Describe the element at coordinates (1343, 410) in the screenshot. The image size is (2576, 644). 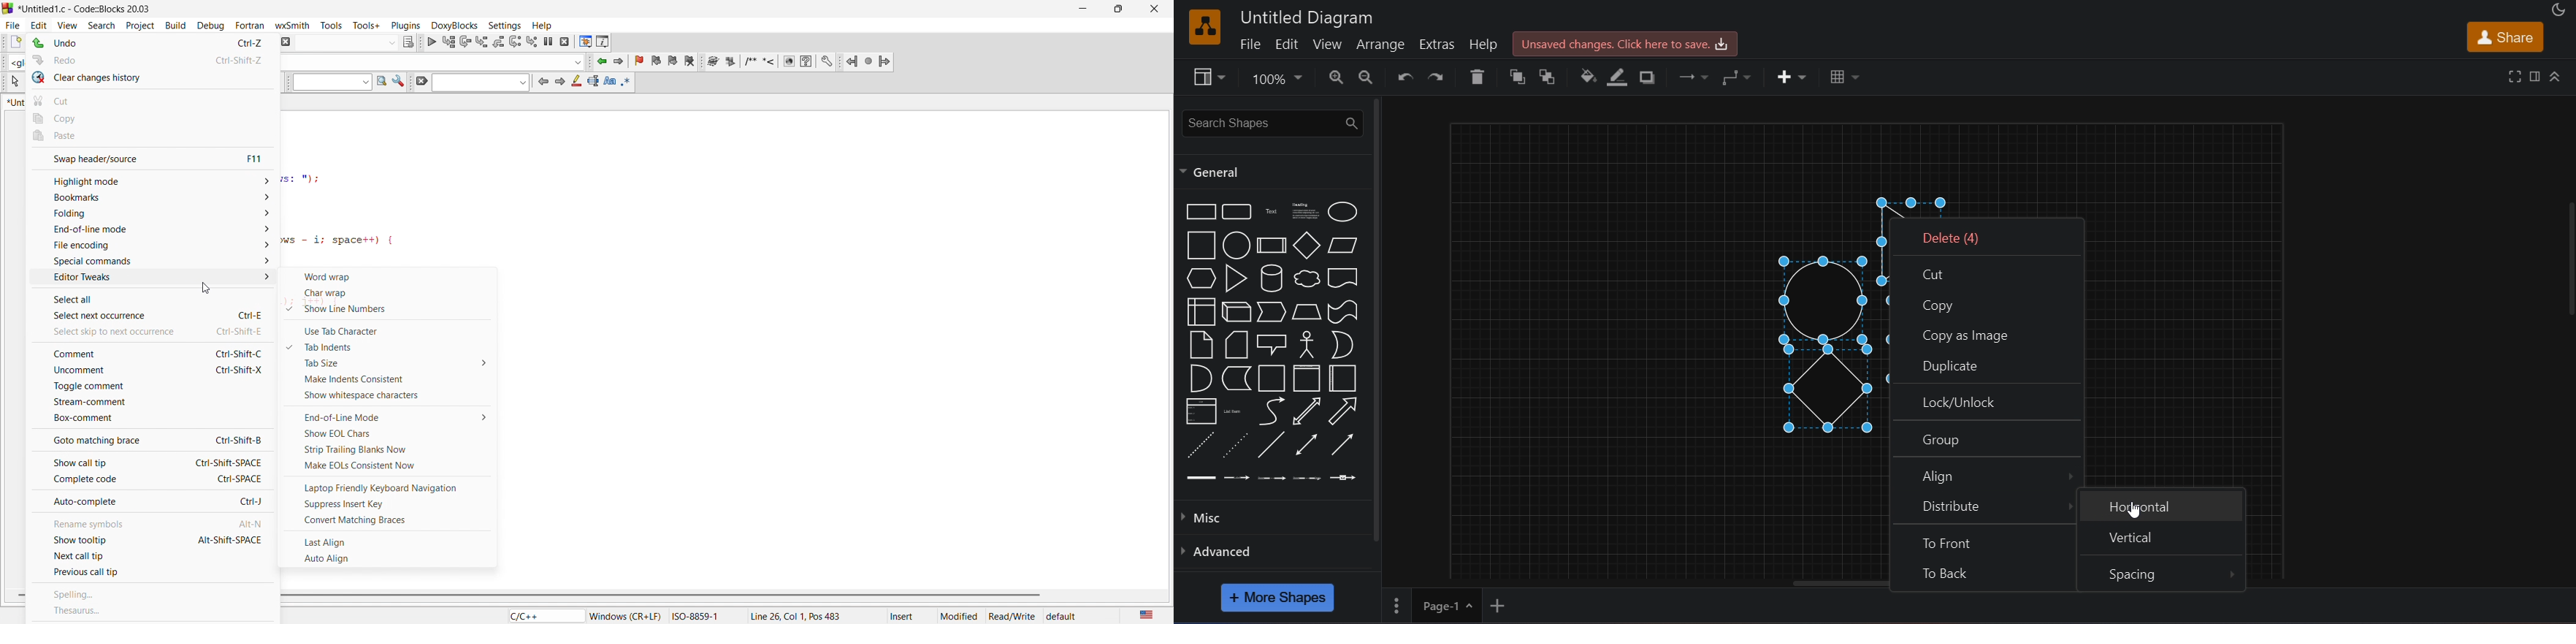
I see `arrow` at that location.